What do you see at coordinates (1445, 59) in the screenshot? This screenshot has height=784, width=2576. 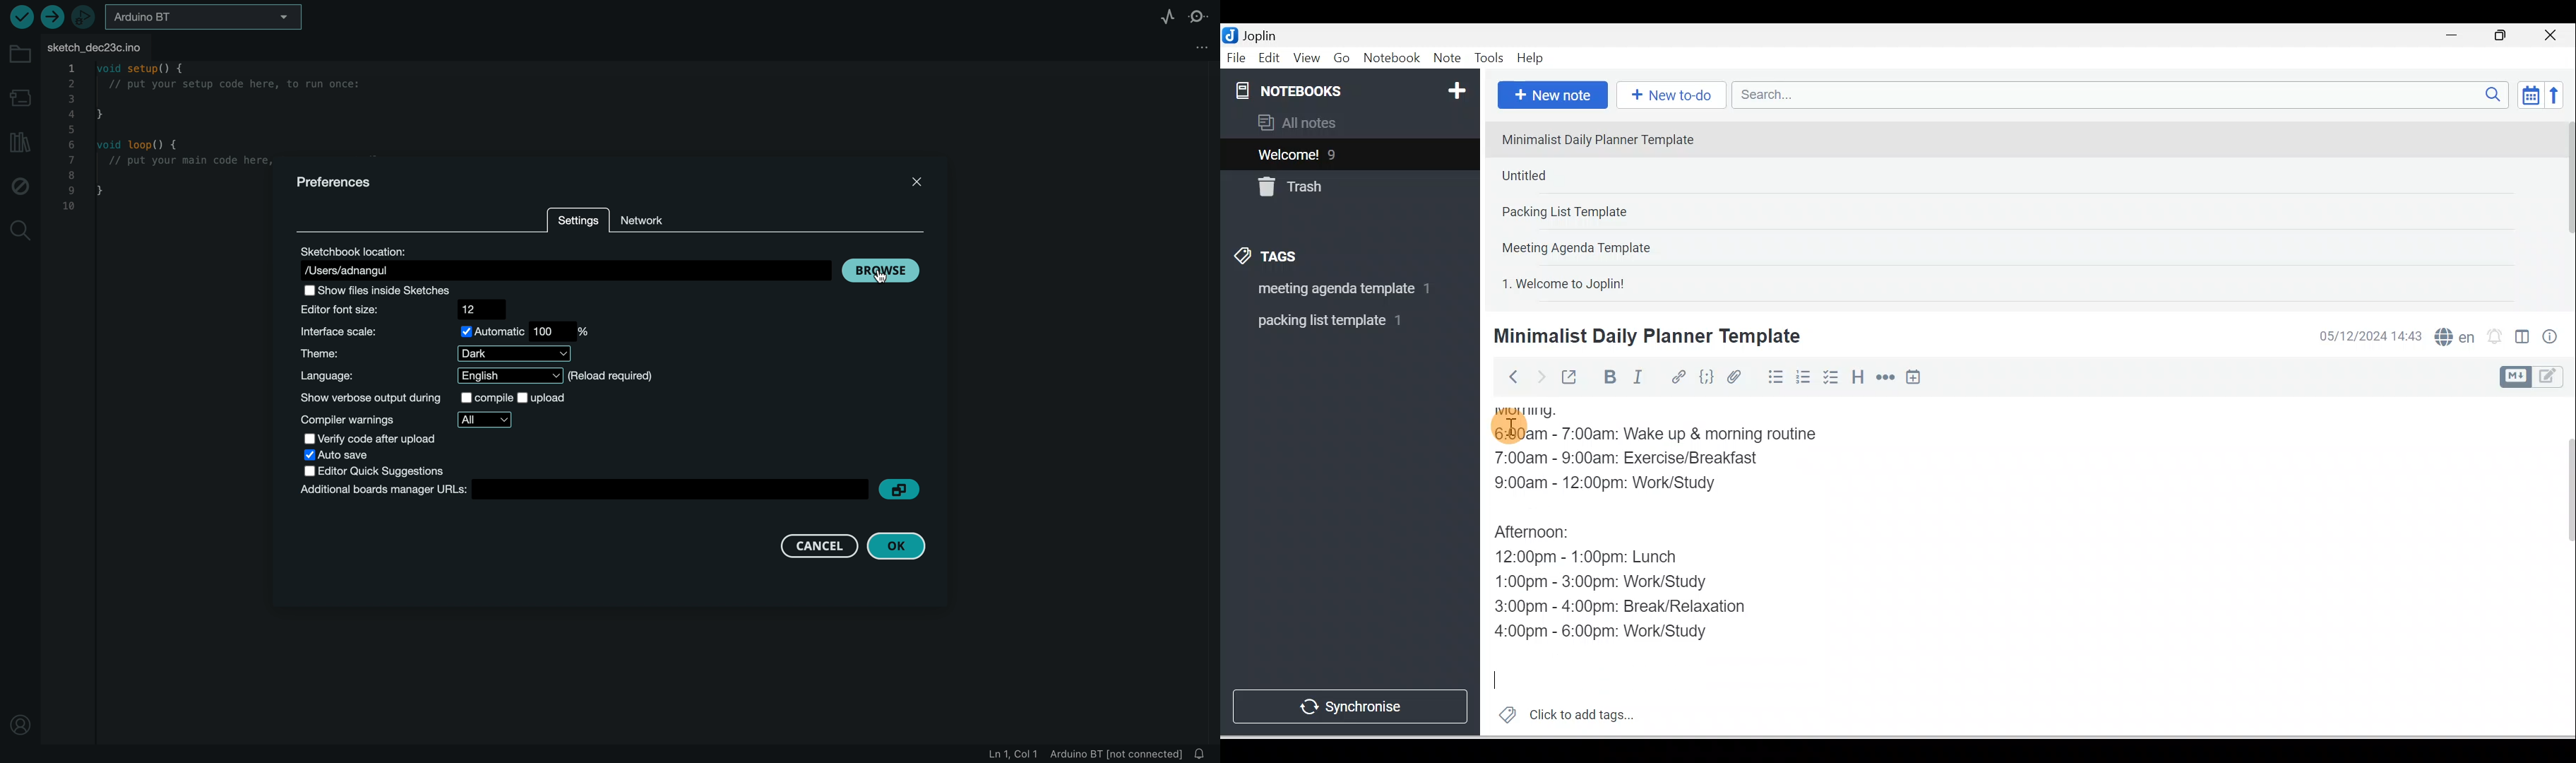 I see `Note` at bounding box center [1445, 59].